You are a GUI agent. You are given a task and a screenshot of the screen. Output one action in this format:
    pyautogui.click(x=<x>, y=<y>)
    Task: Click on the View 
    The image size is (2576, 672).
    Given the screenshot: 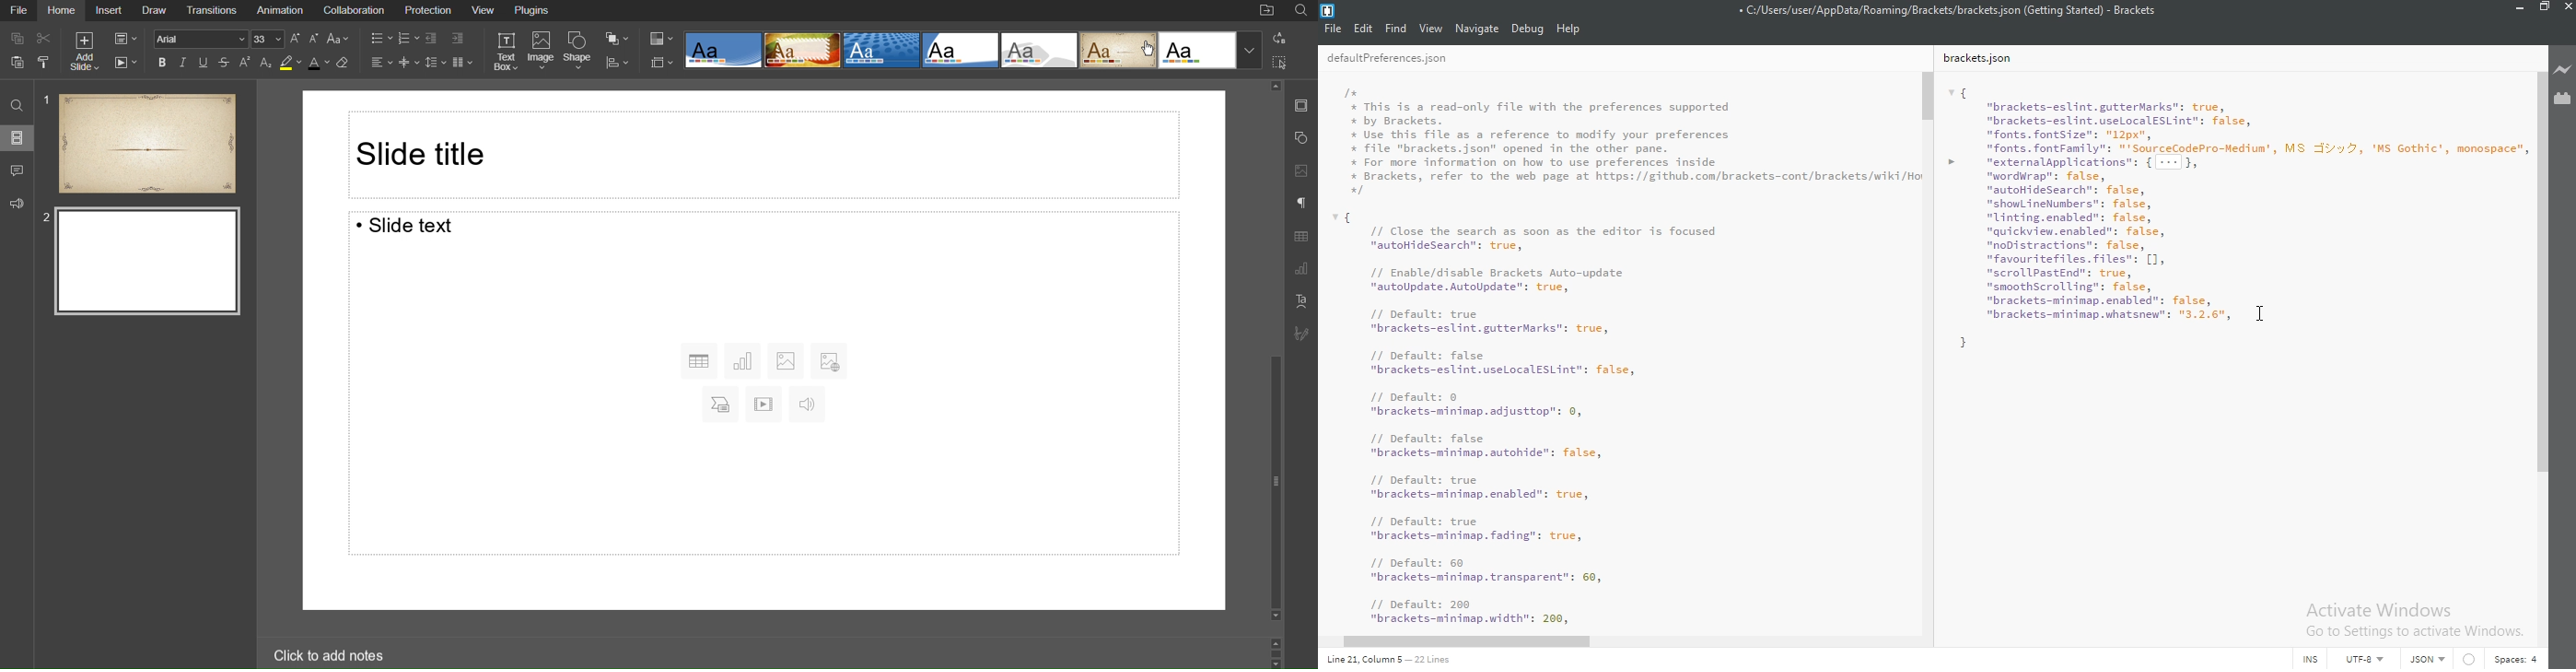 What is the action you would take?
    pyautogui.click(x=1431, y=28)
    